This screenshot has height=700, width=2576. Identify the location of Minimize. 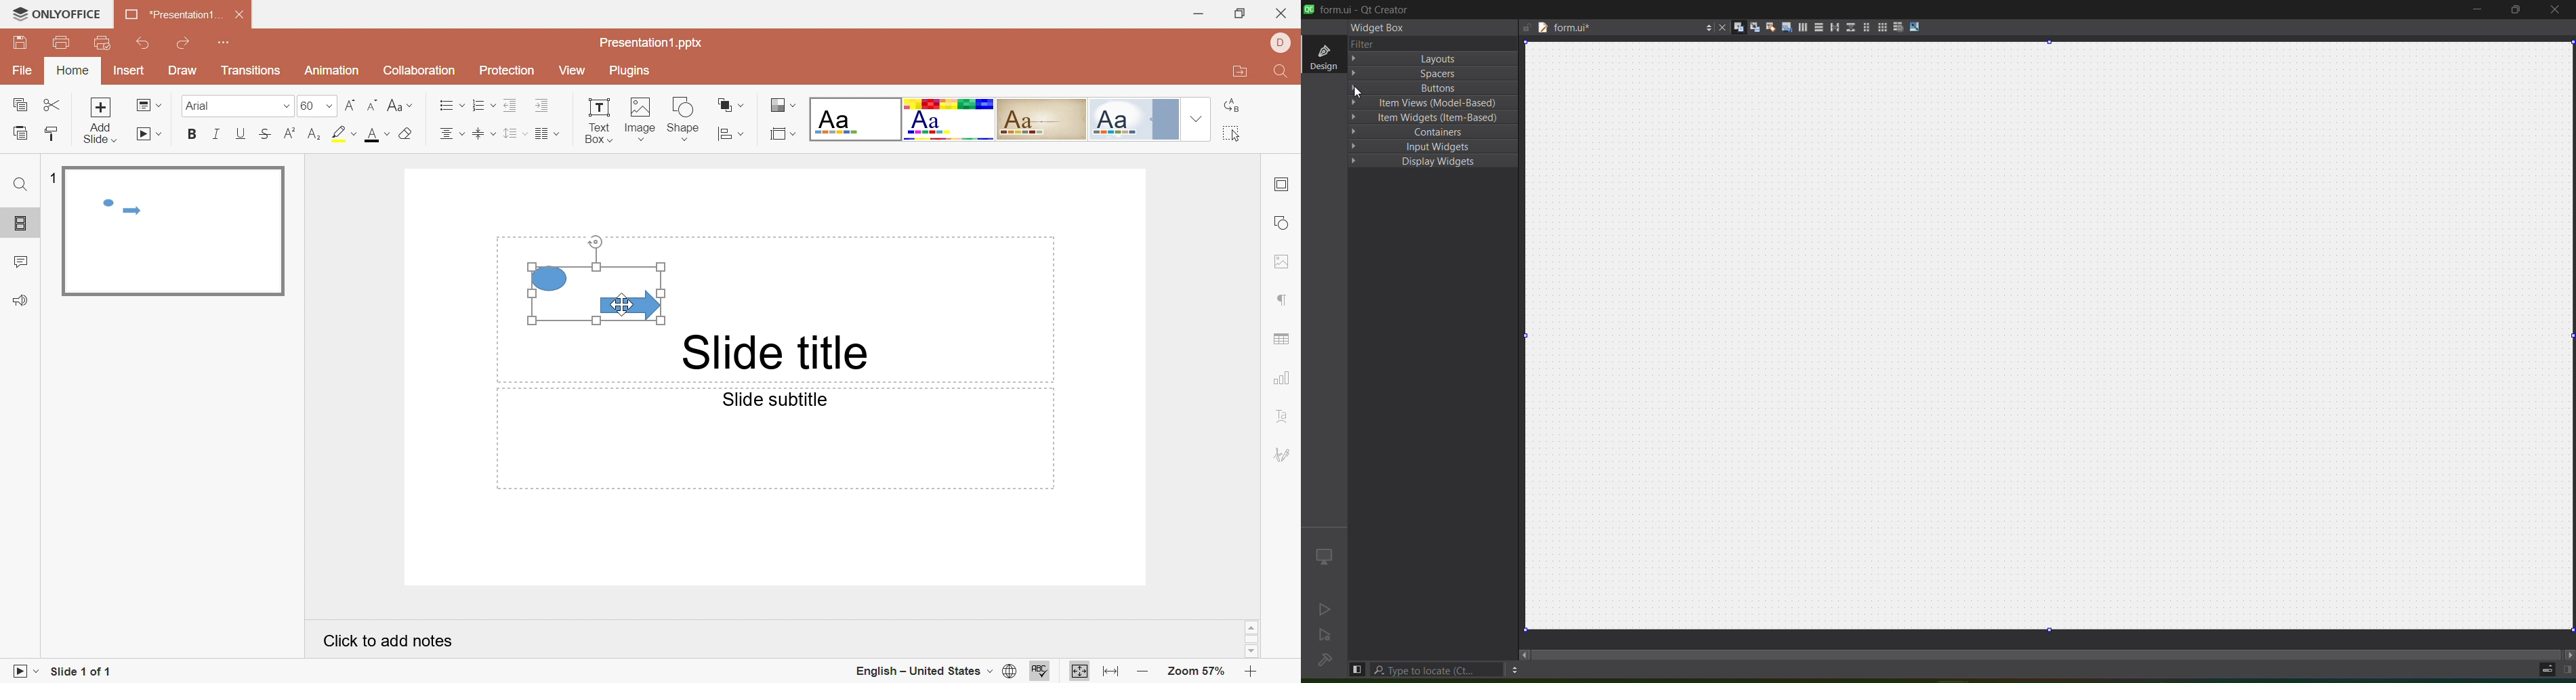
(1196, 13).